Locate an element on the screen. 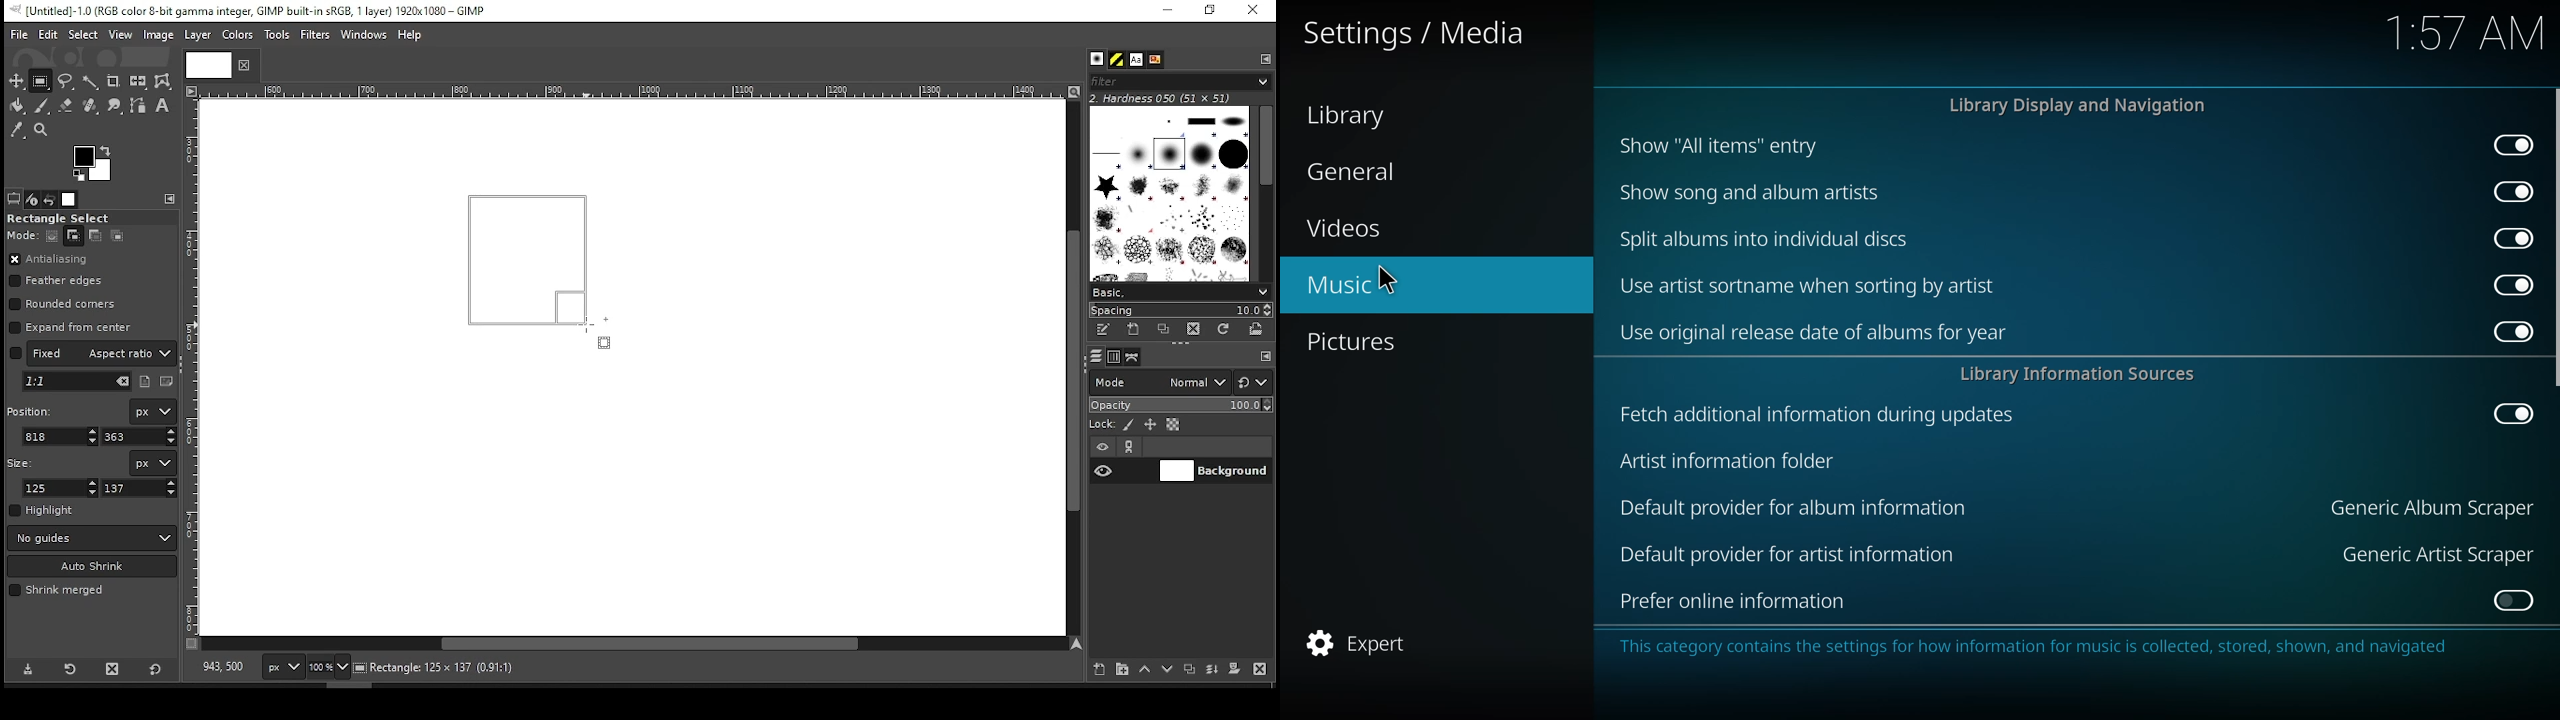  scroll bar is located at coordinates (1071, 367).